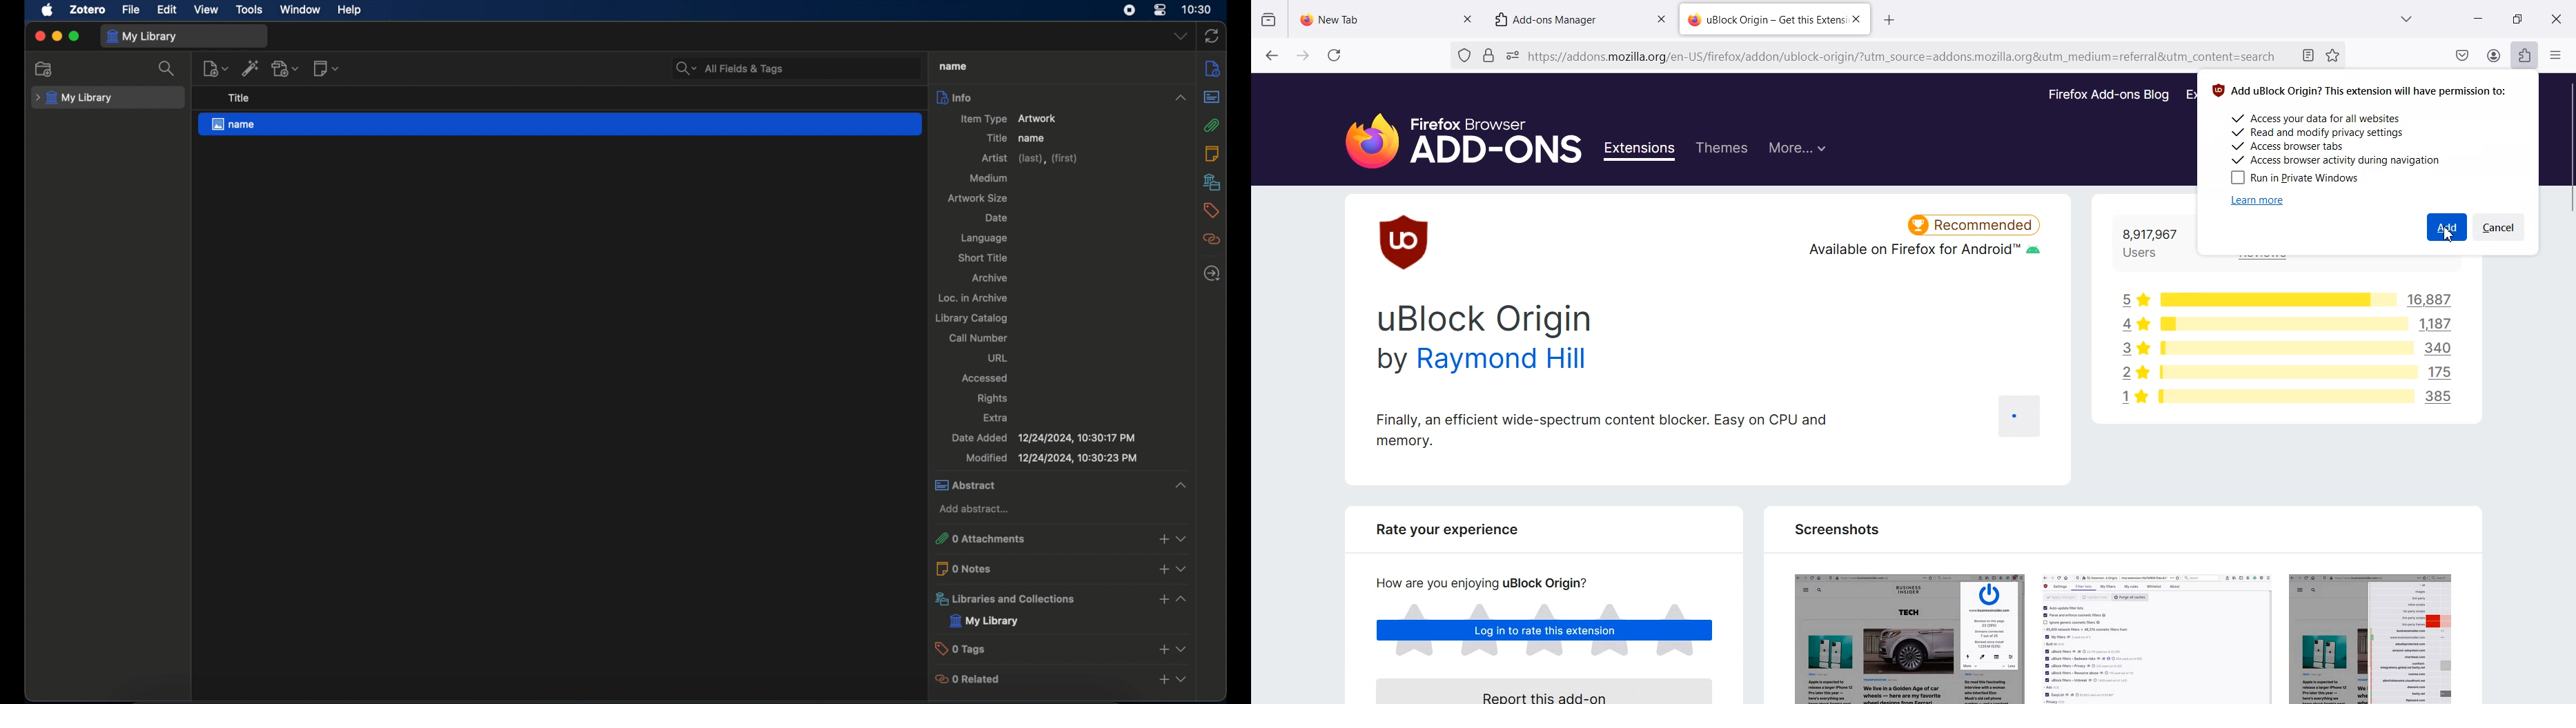  Describe the element at coordinates (2109, 95) in the screenshot. I see `Firefox Add-ons Blog` at that location.